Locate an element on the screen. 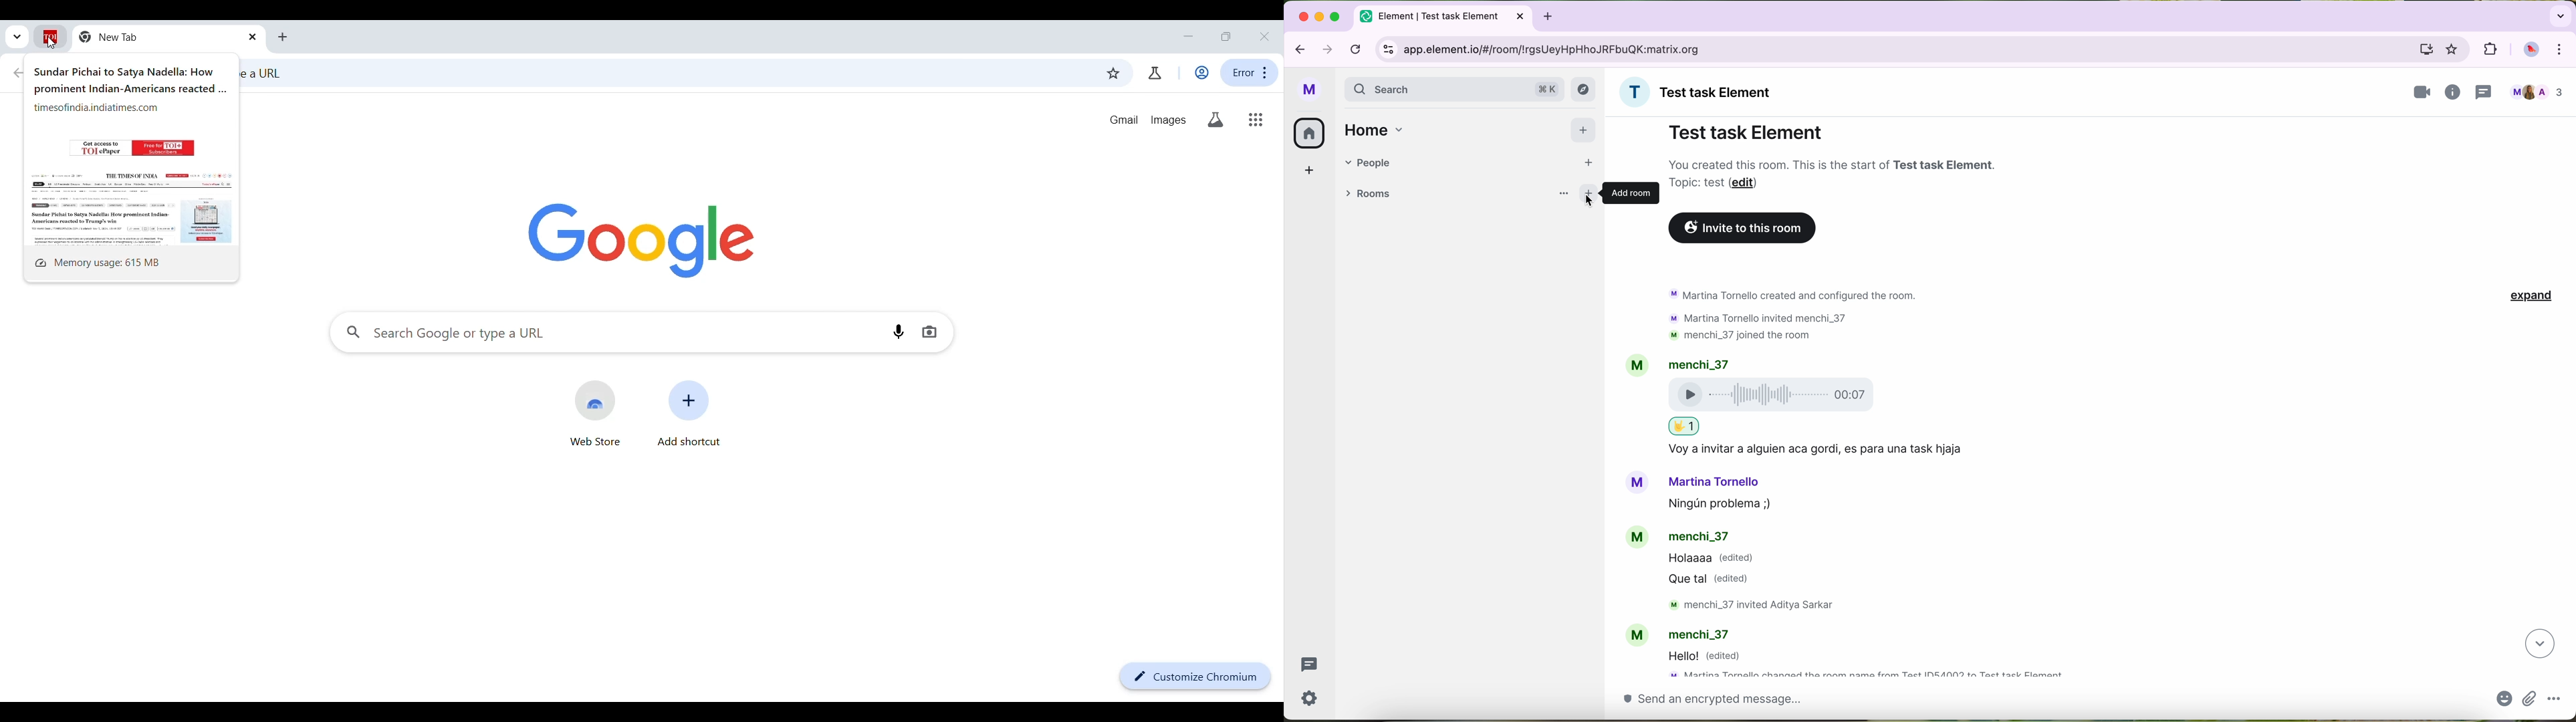 Image resolution: width=2576 pixels, height=728 pixels. message is located at coordinates (1721, 572).